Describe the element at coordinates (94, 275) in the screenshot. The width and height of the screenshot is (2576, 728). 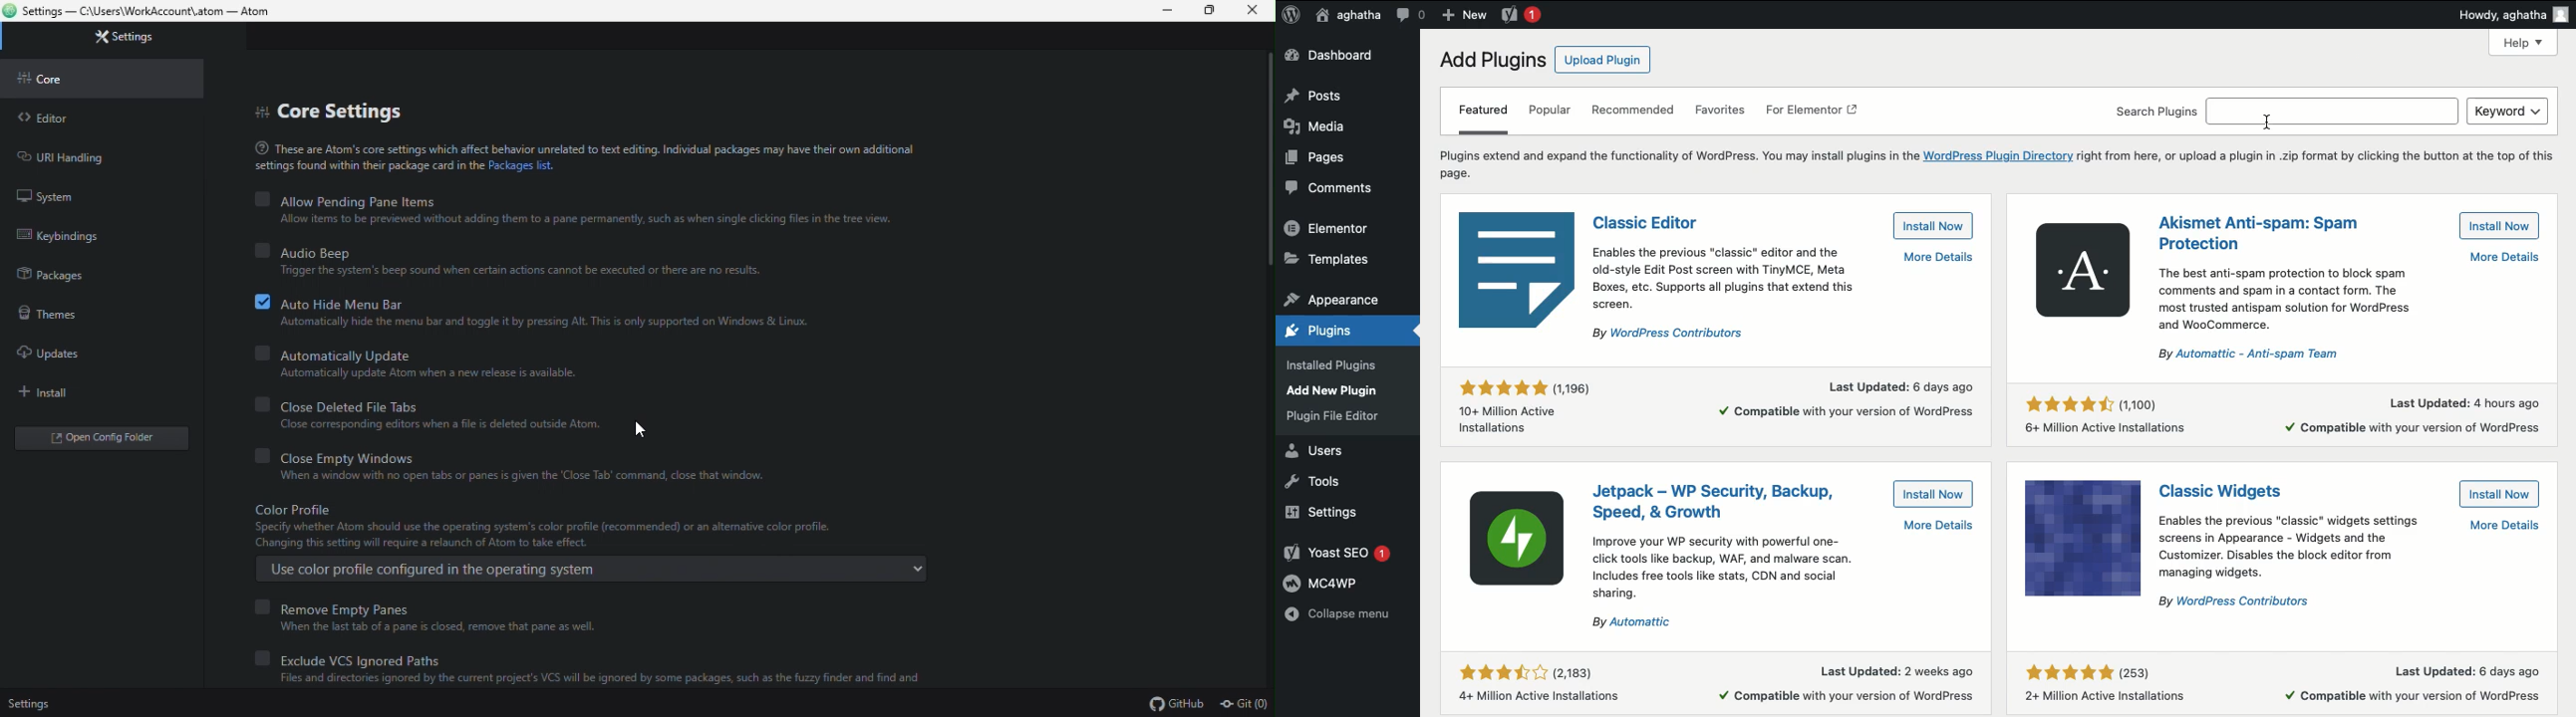
I see `Packages` at that location.